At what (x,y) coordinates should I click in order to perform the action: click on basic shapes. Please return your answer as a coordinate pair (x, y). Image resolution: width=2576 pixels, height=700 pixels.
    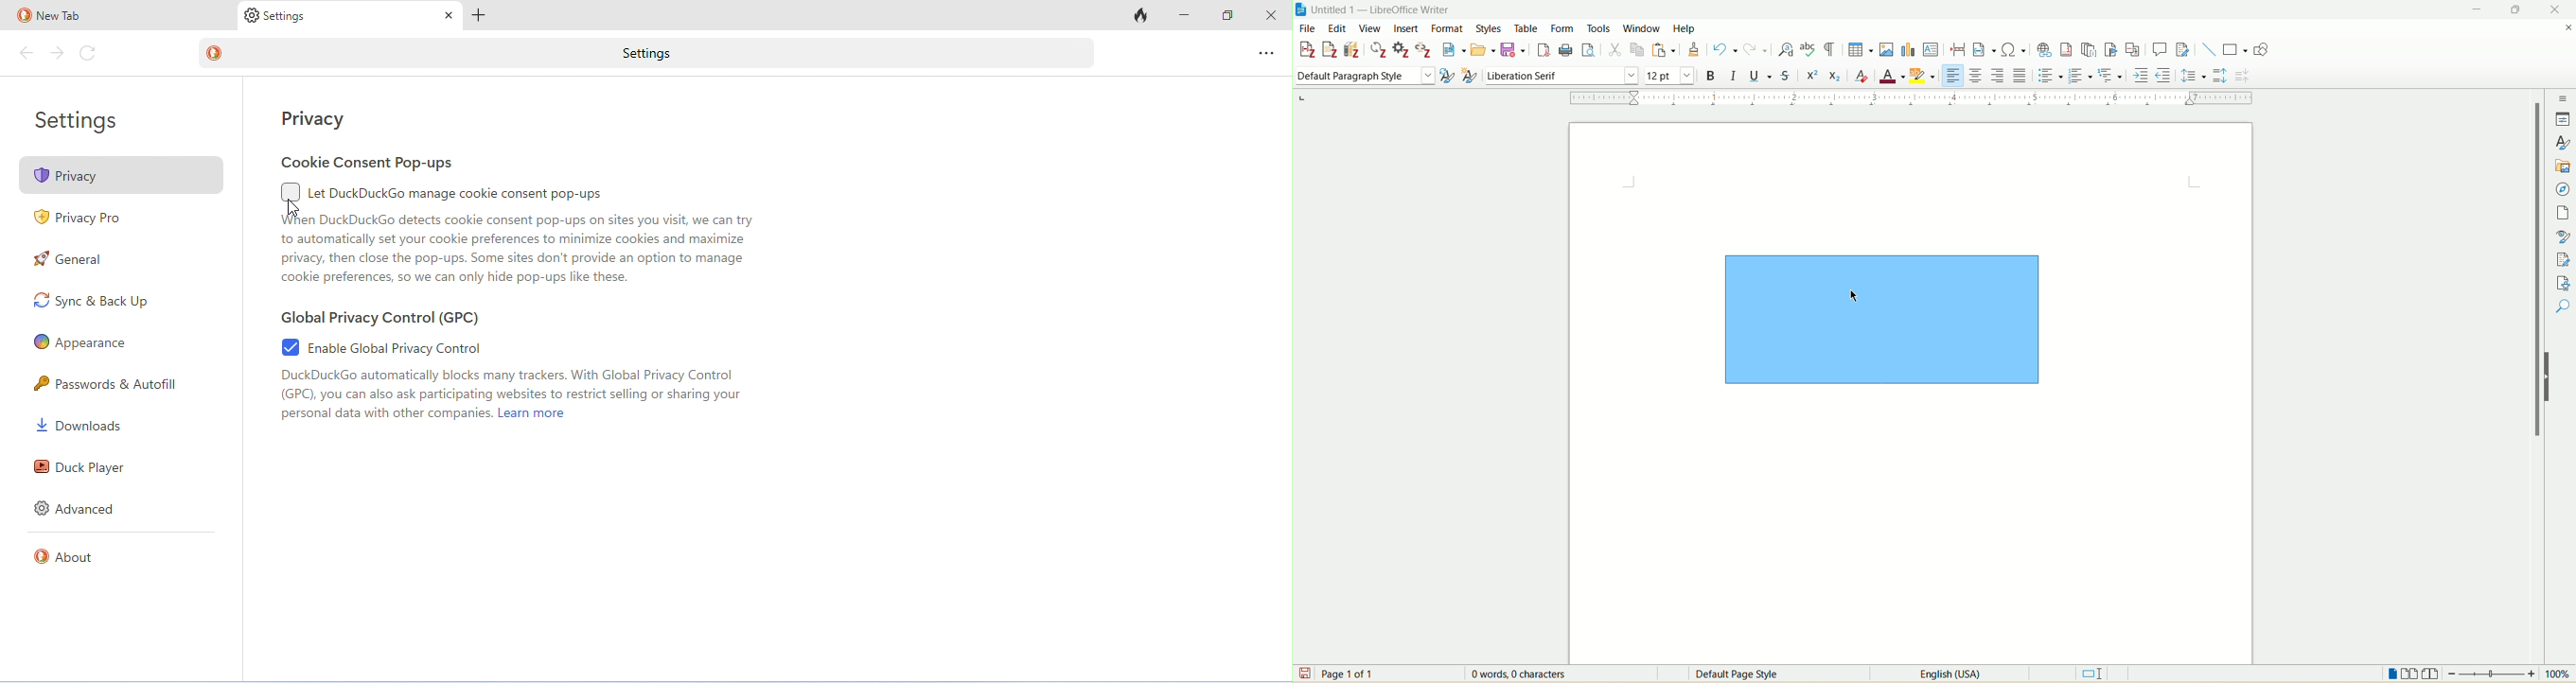
    Looking at the image, I should click on (2235, 51).